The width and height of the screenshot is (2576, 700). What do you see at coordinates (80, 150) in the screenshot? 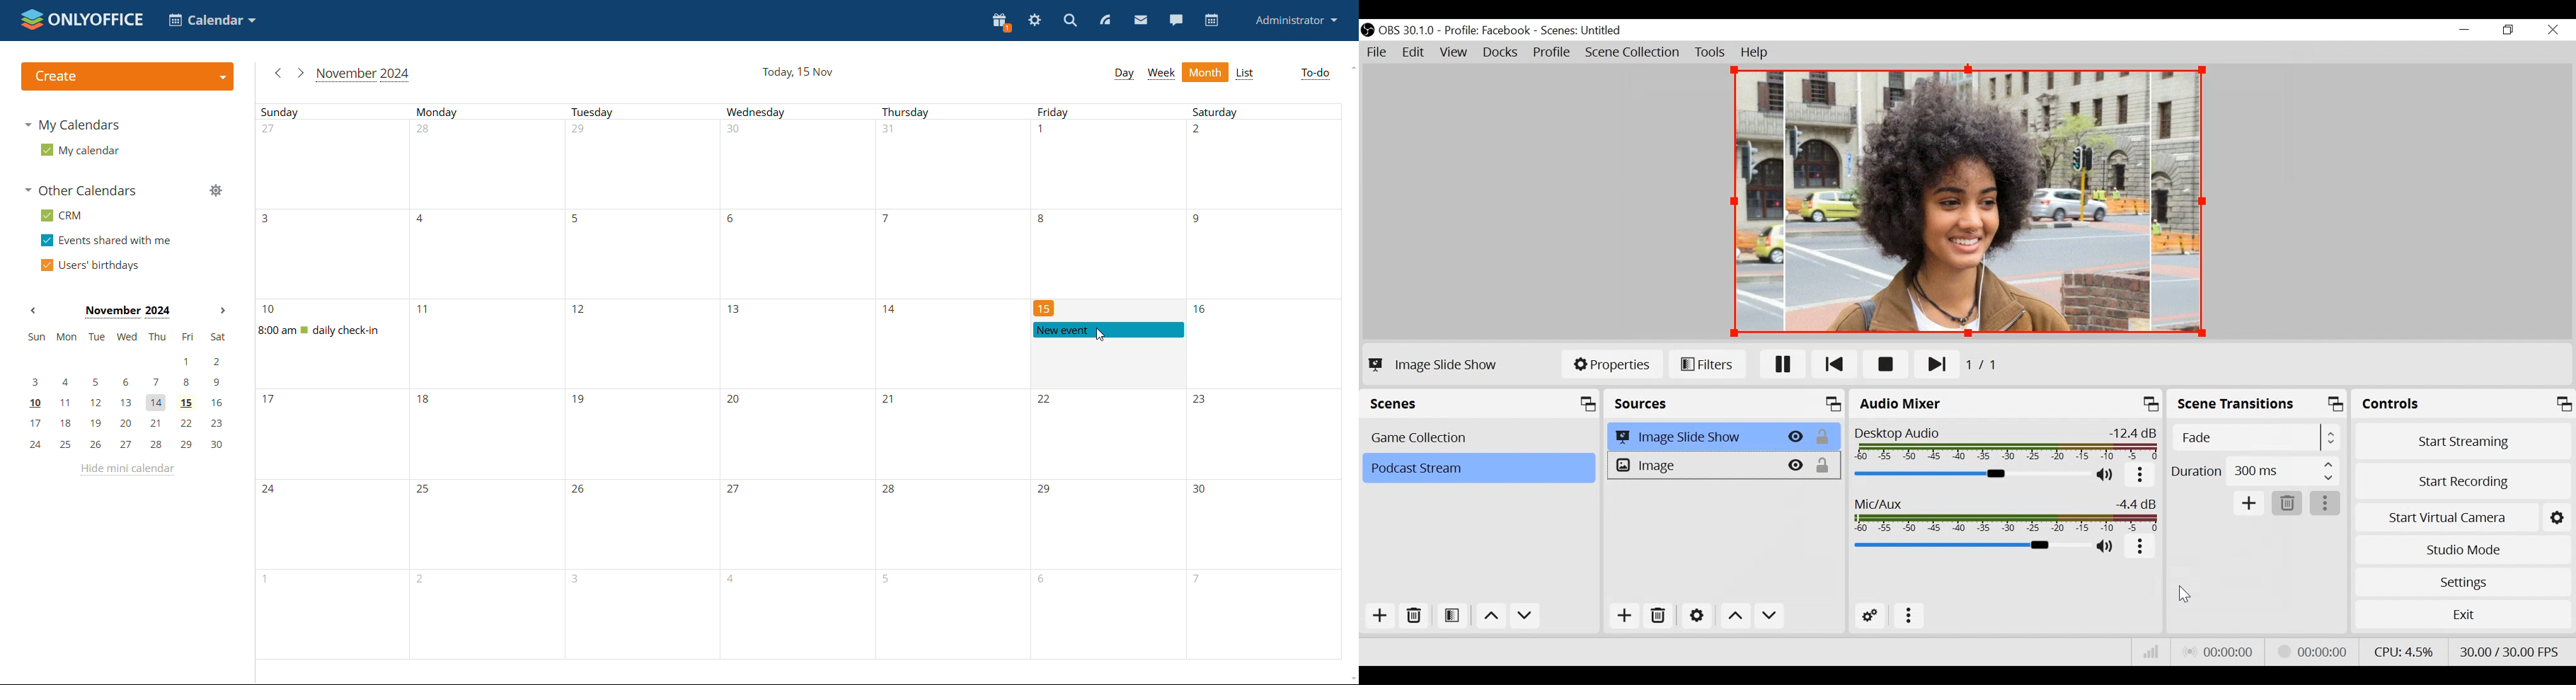
I see `my calendar` at bounding box center [80, 150].